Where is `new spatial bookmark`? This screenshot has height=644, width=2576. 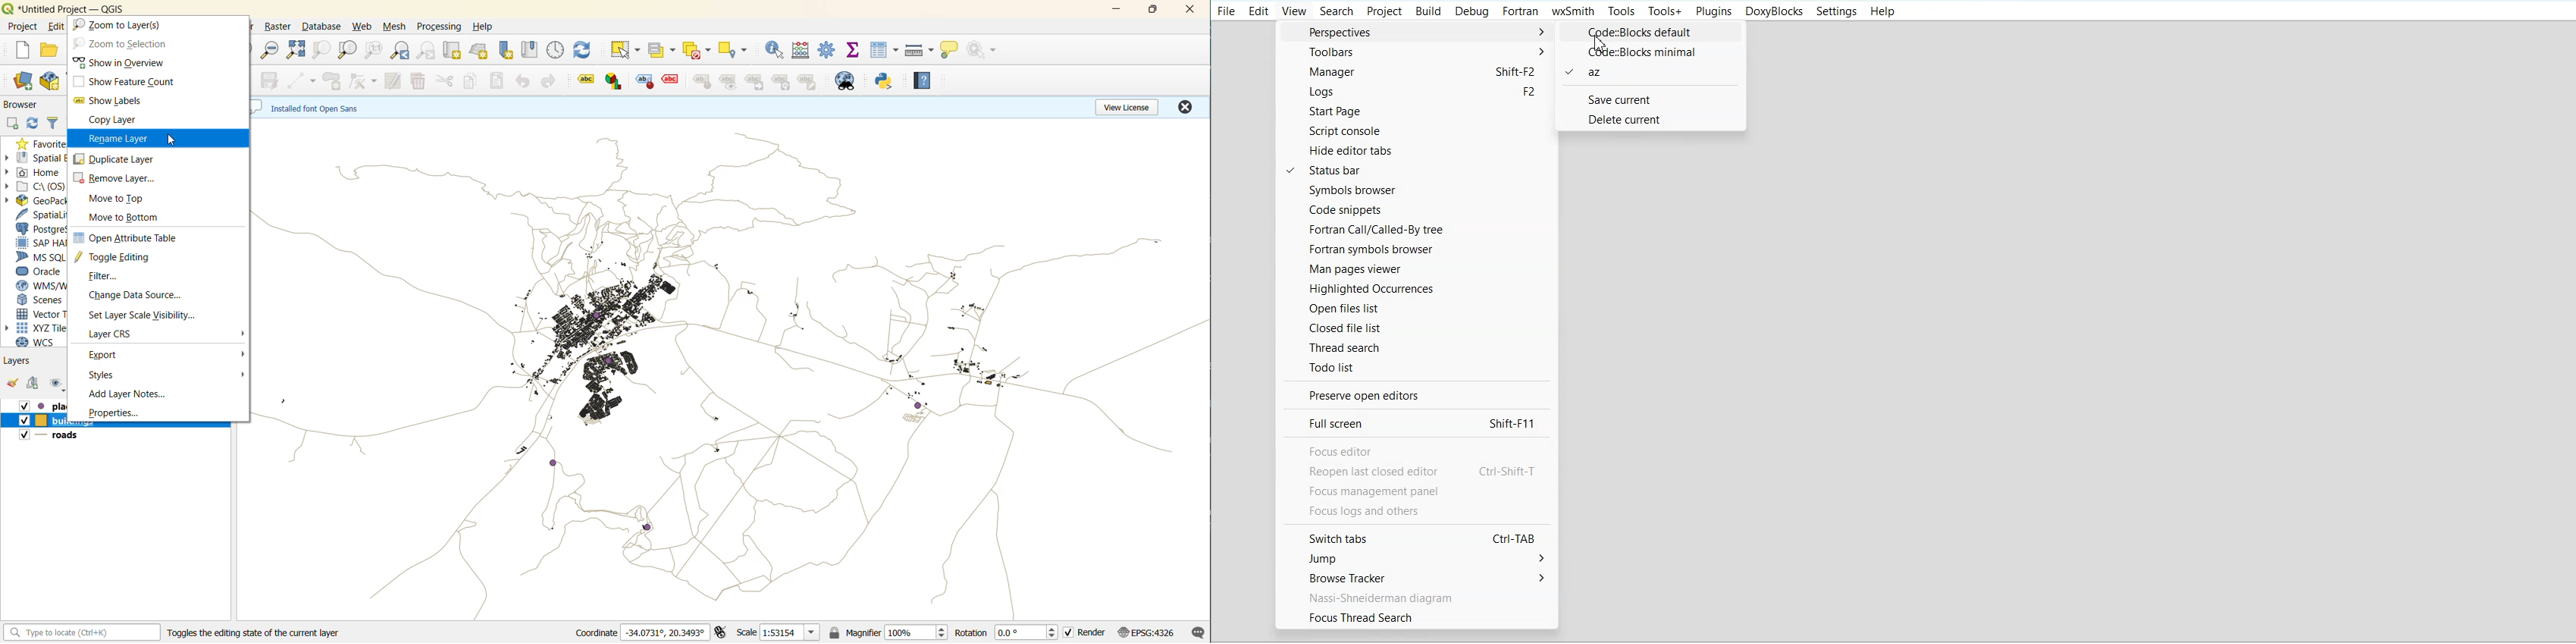
new spatial bookmark is located at coordinates (505, 50).